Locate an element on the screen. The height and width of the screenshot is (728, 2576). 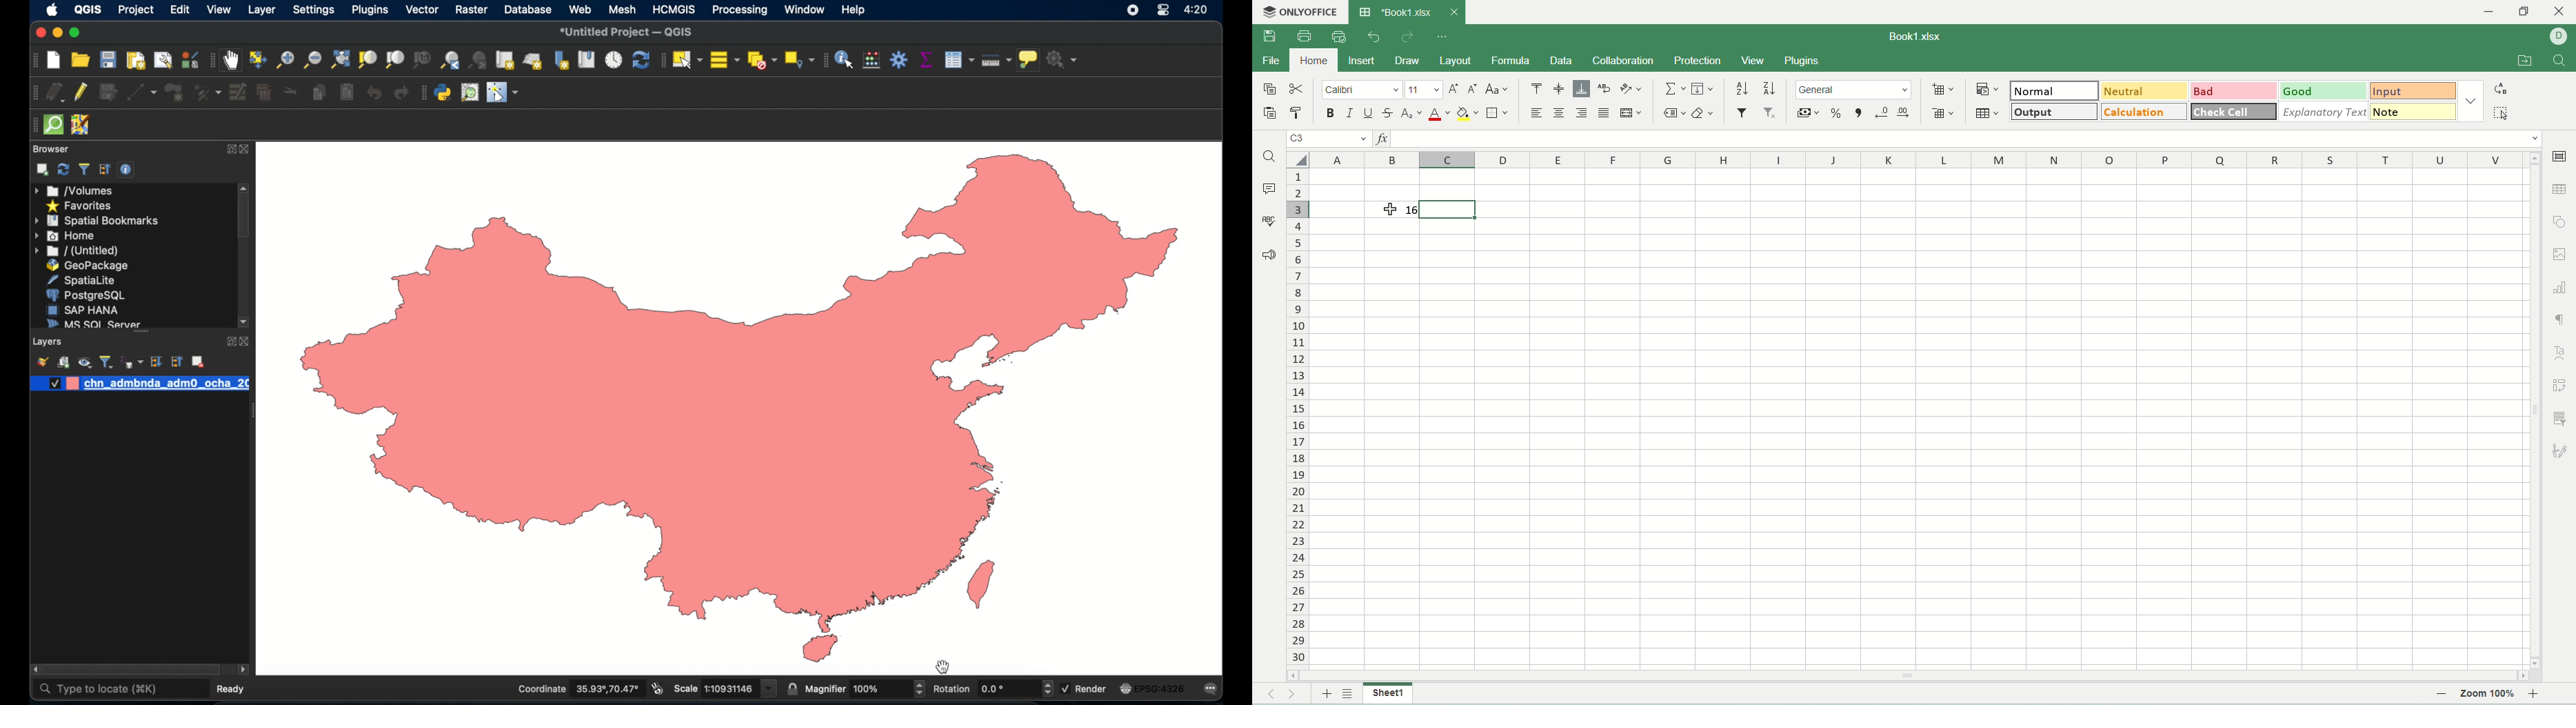
data is located at coordinates (1561, 61).